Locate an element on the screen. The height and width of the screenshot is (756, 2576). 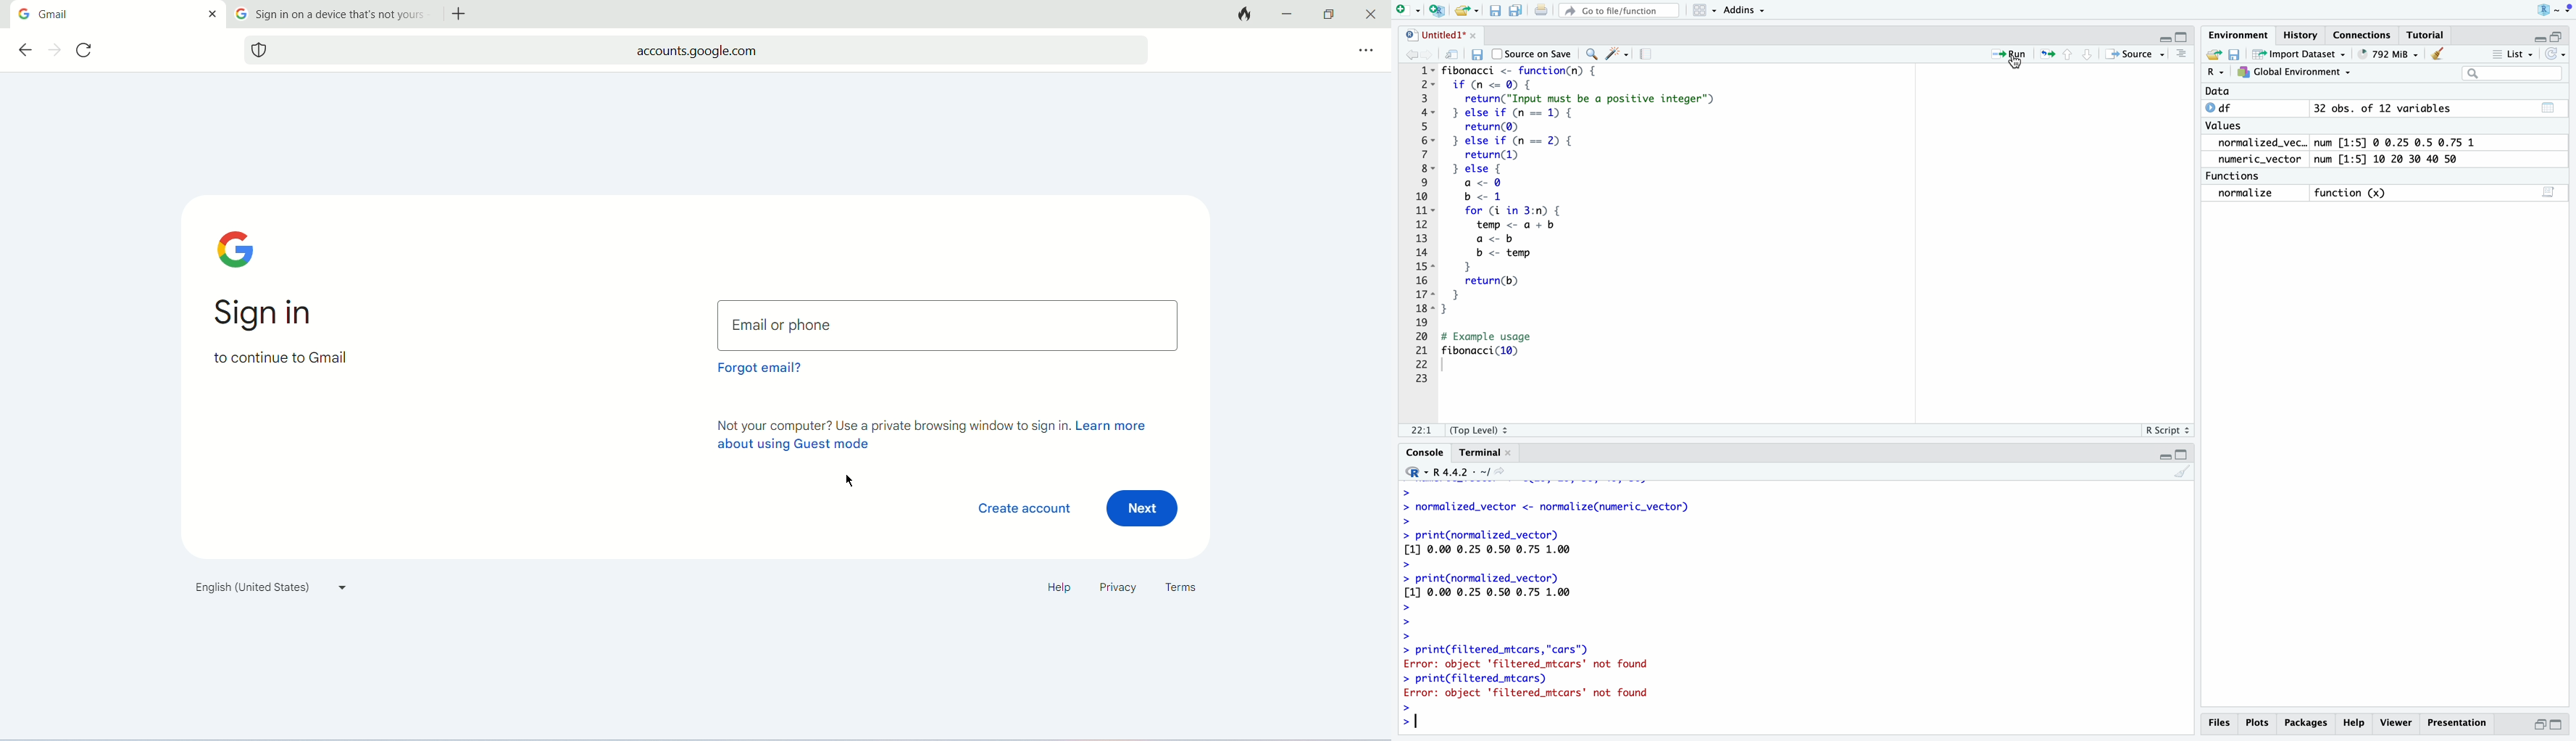
select language is located at coordinates (2216, 72).